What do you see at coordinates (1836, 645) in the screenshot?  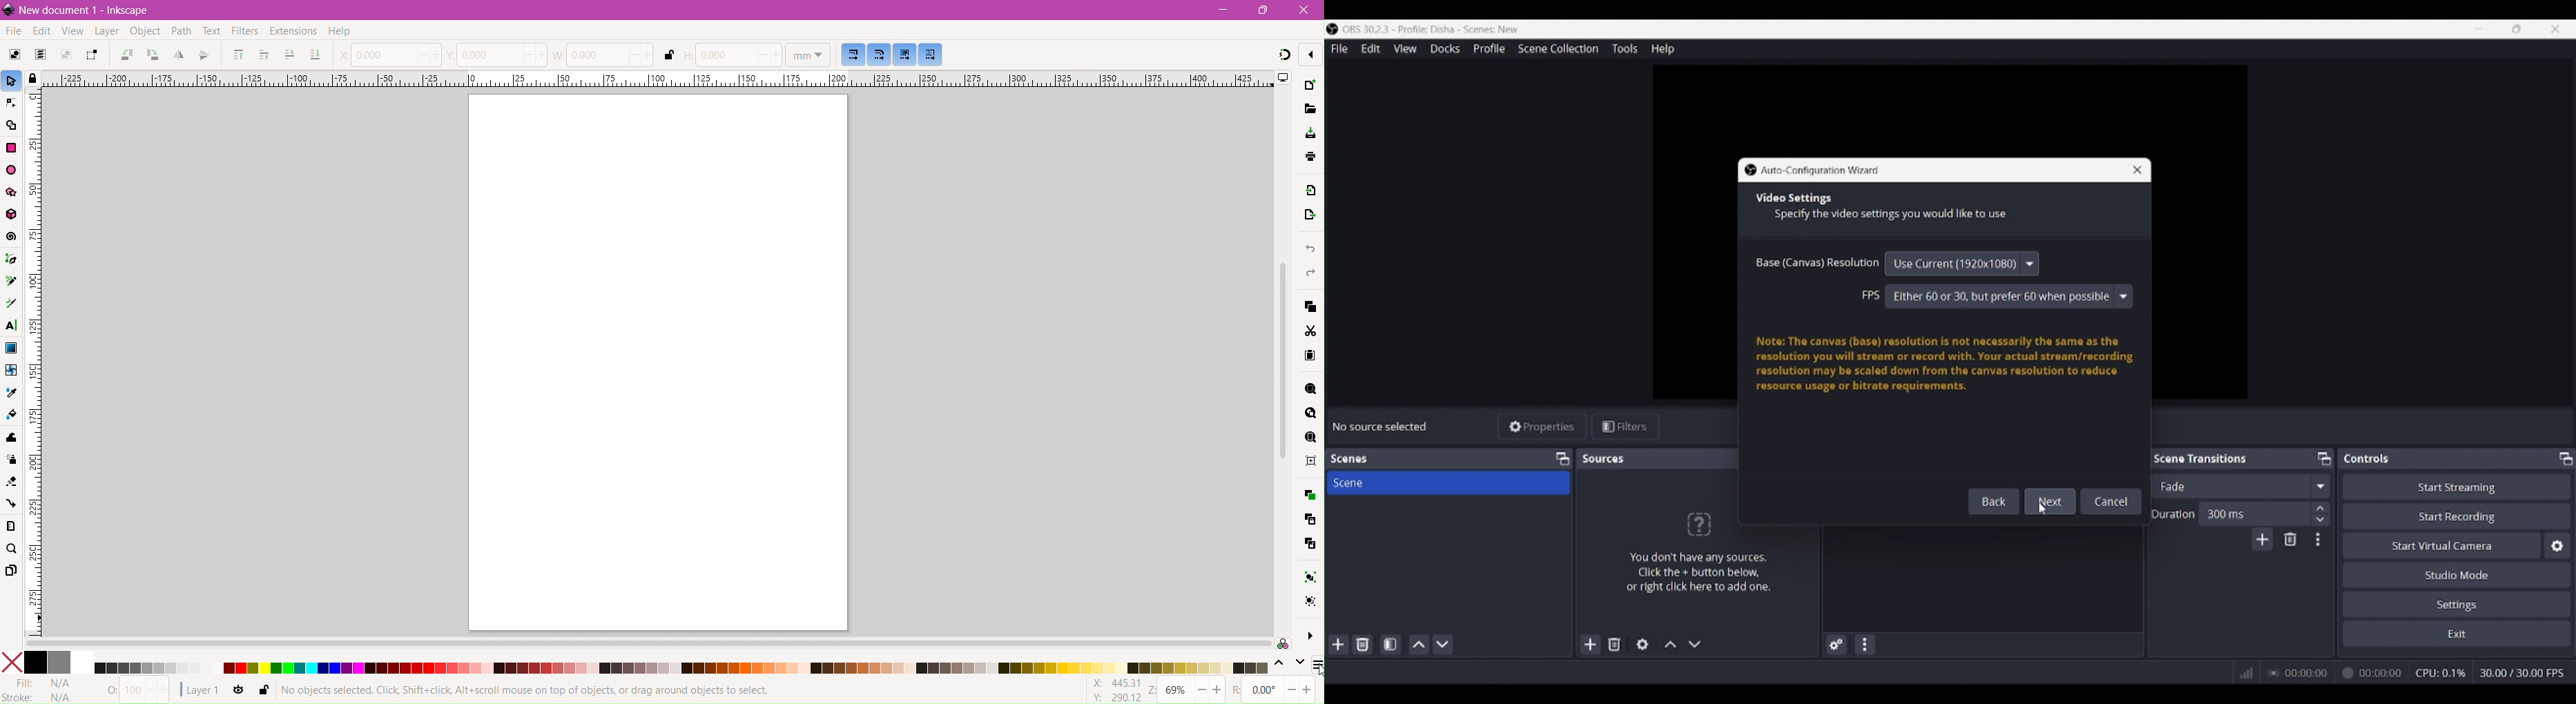 I see `Advanced audio properties` at bounding box center [1836, 645].